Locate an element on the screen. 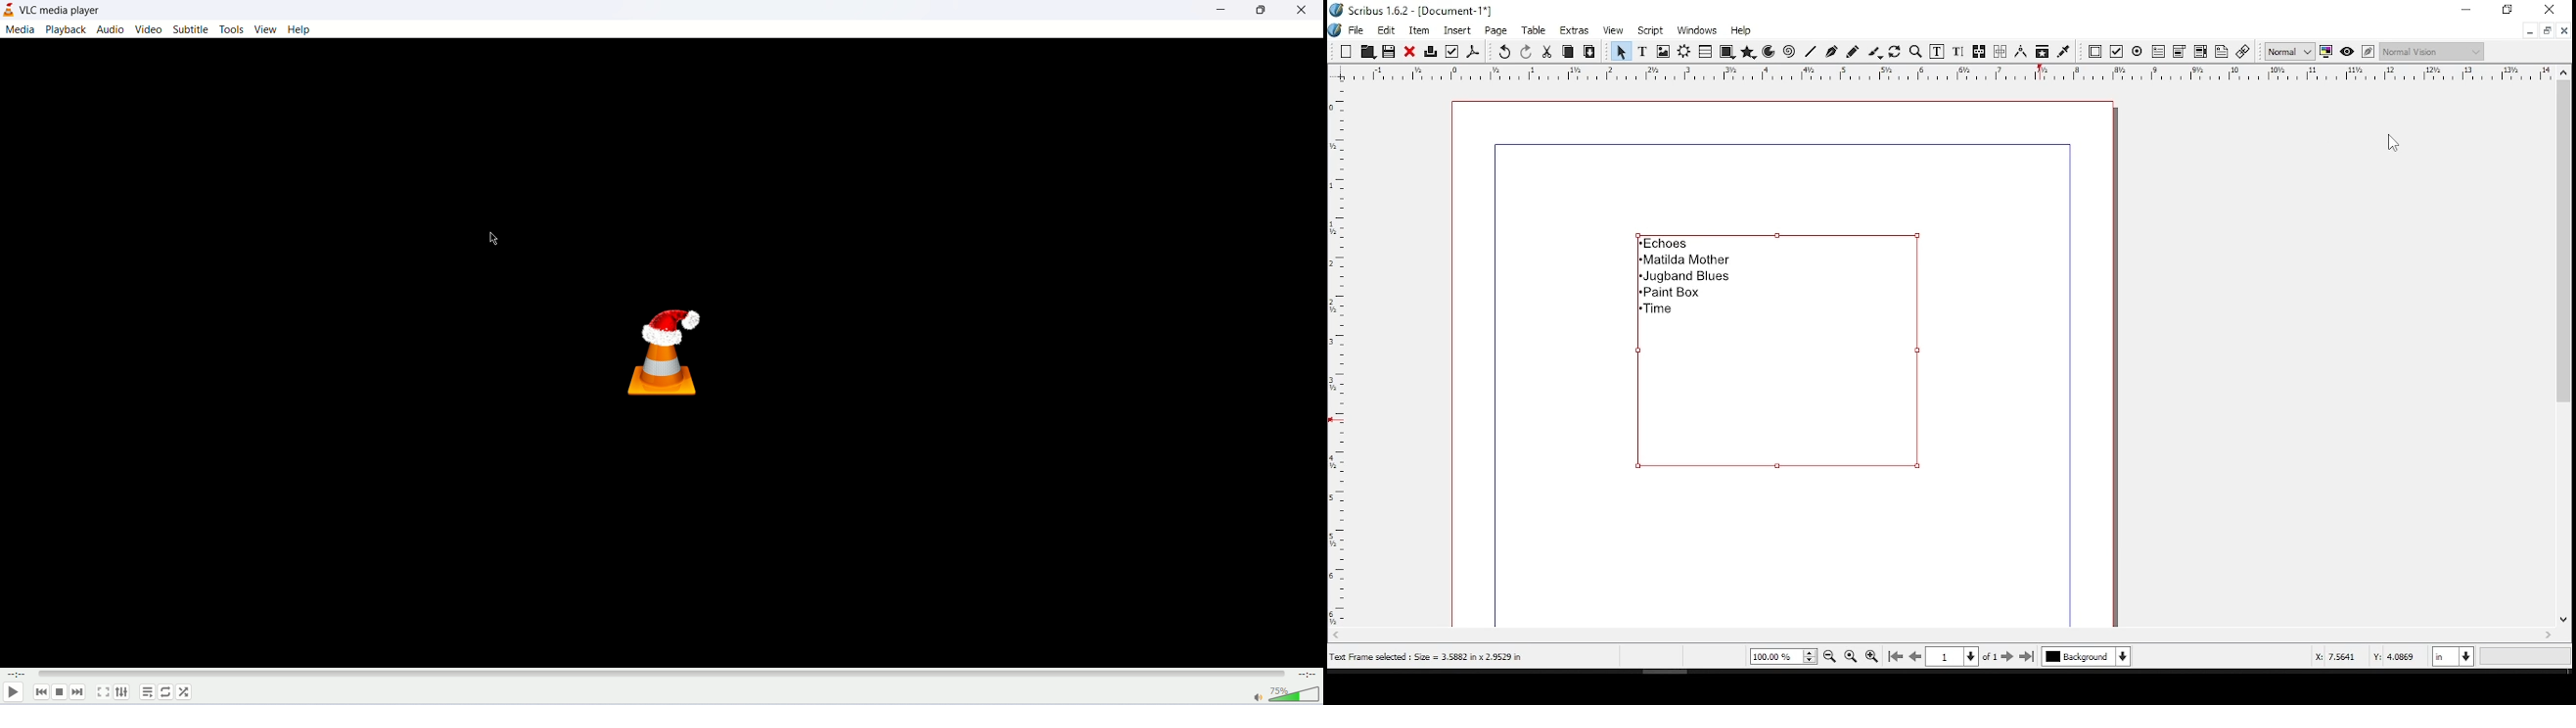 The image size is (2576, 728). view is located at coordinates (1613, 31).